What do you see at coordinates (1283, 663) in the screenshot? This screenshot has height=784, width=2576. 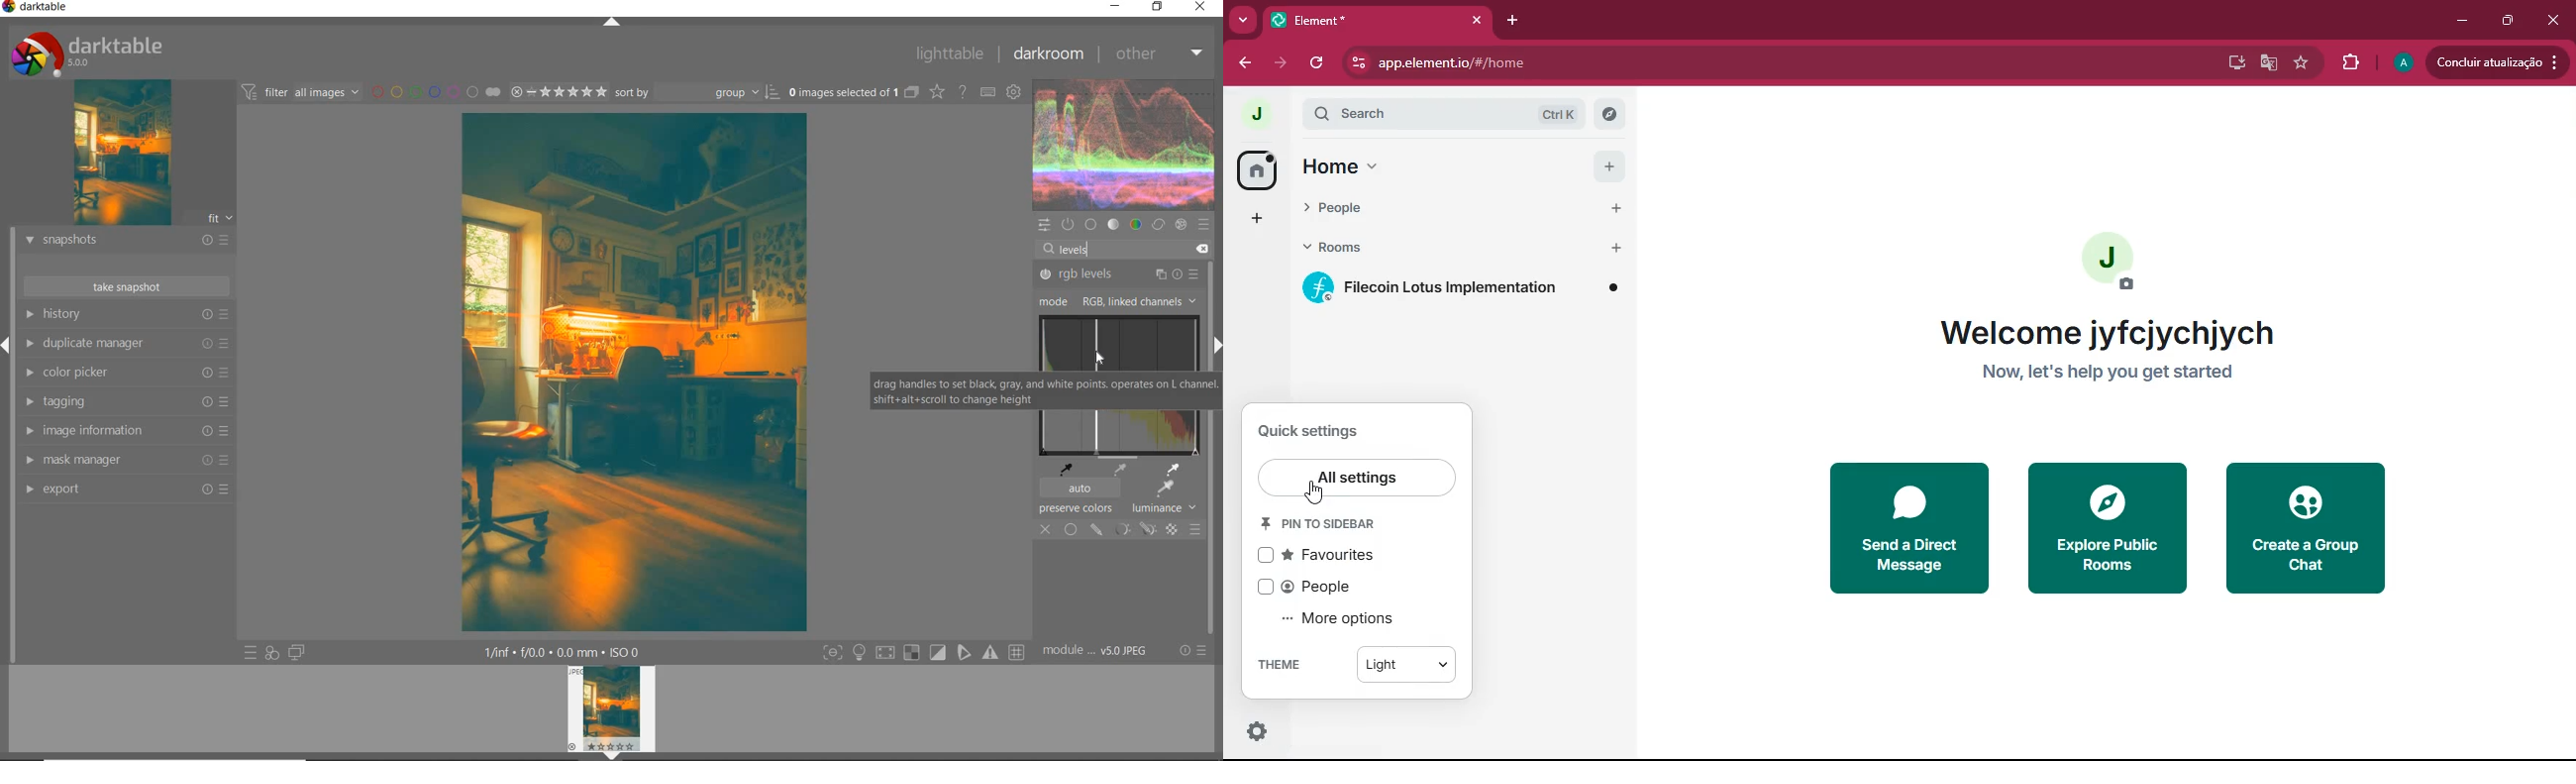 I see `theme` at bounding box center [1283, 663].